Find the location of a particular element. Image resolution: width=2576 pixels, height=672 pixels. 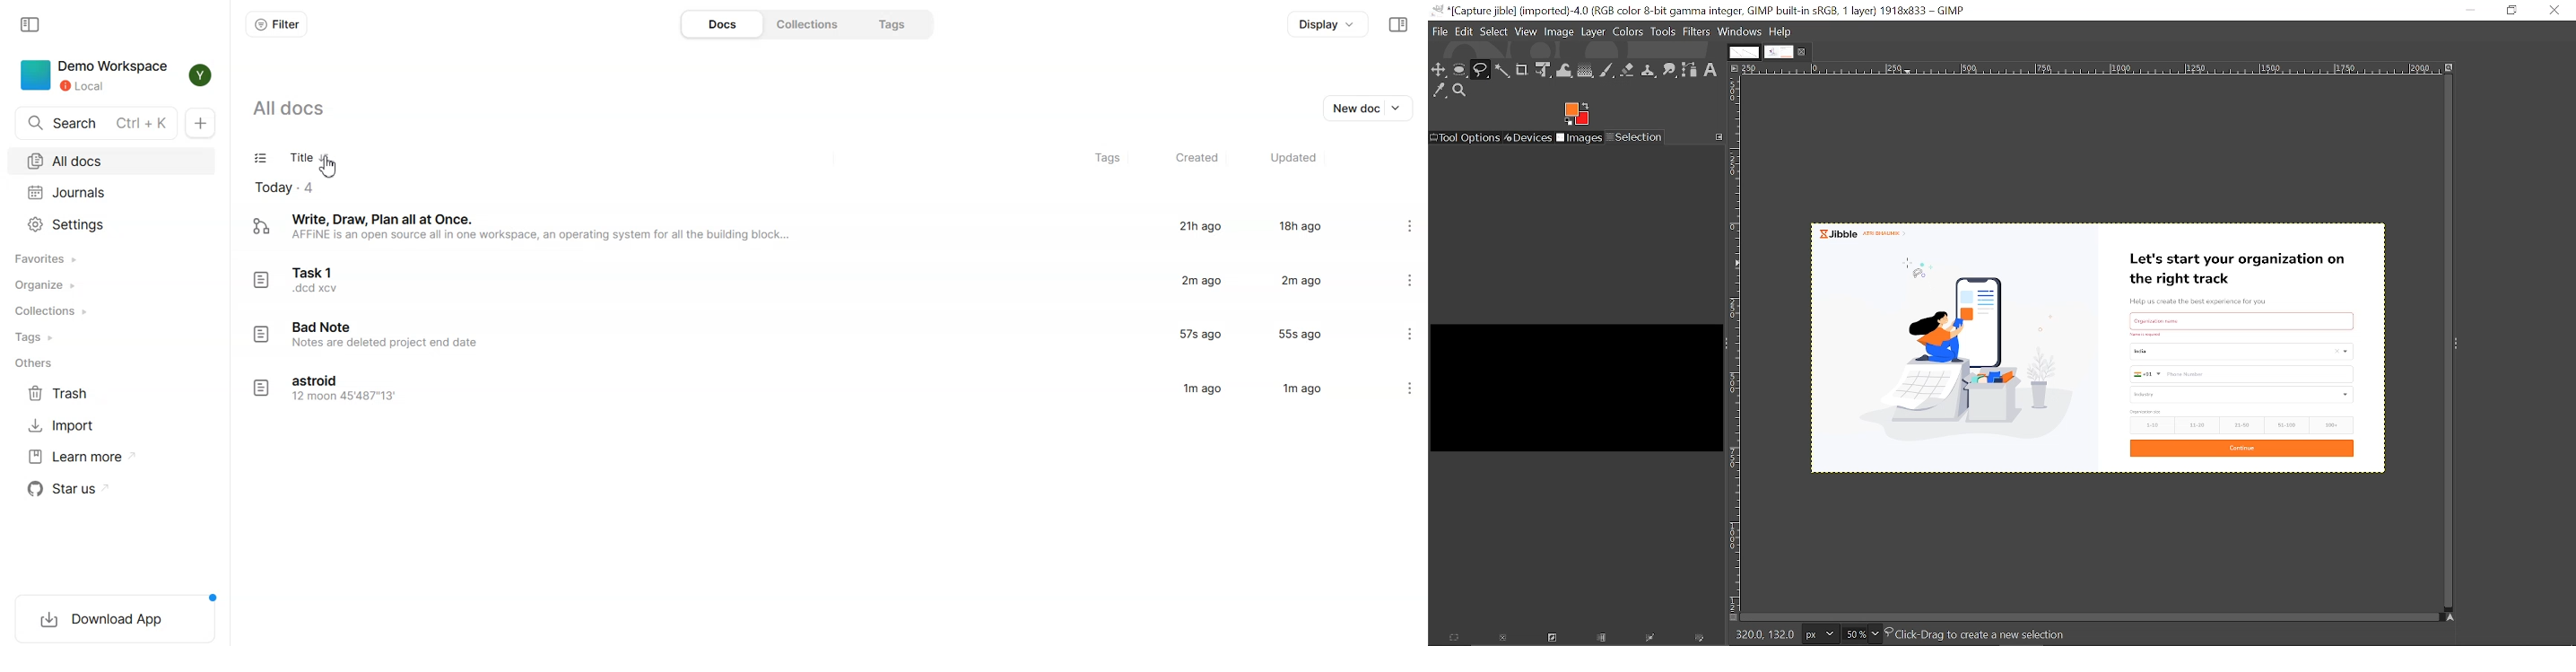

Y is located at coordinates (201, 75).